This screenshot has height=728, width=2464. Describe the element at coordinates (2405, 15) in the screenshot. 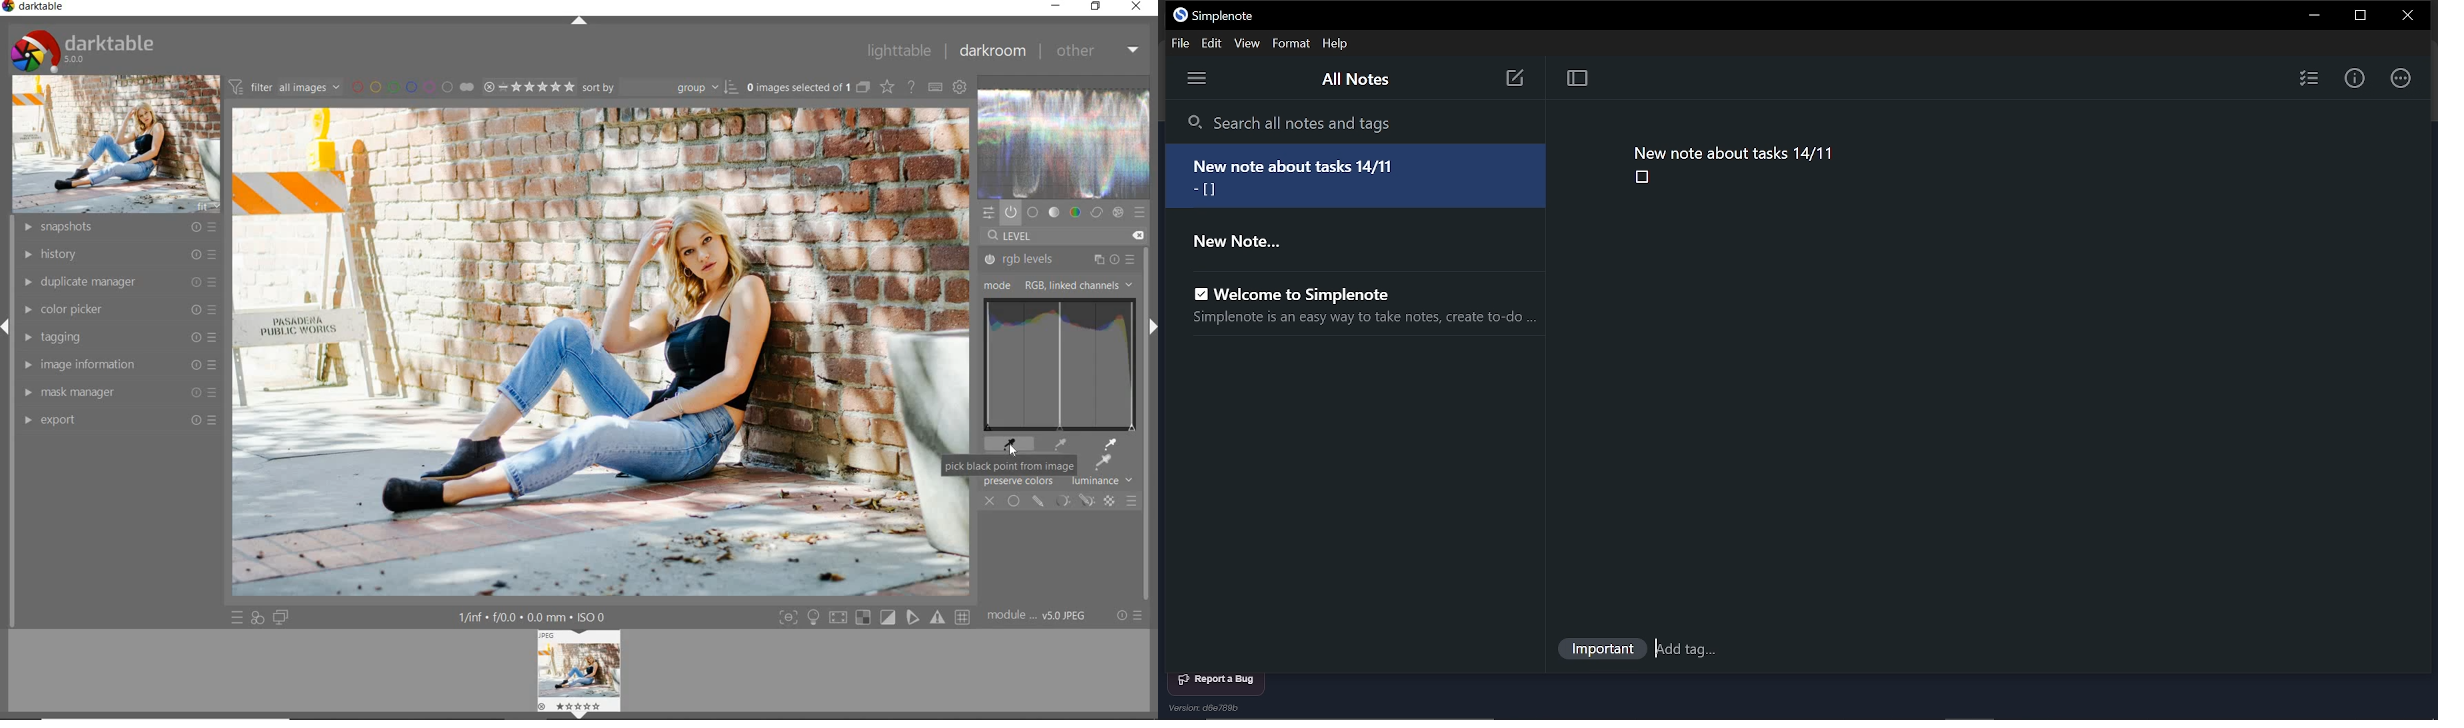

I see `CLose` at that location.